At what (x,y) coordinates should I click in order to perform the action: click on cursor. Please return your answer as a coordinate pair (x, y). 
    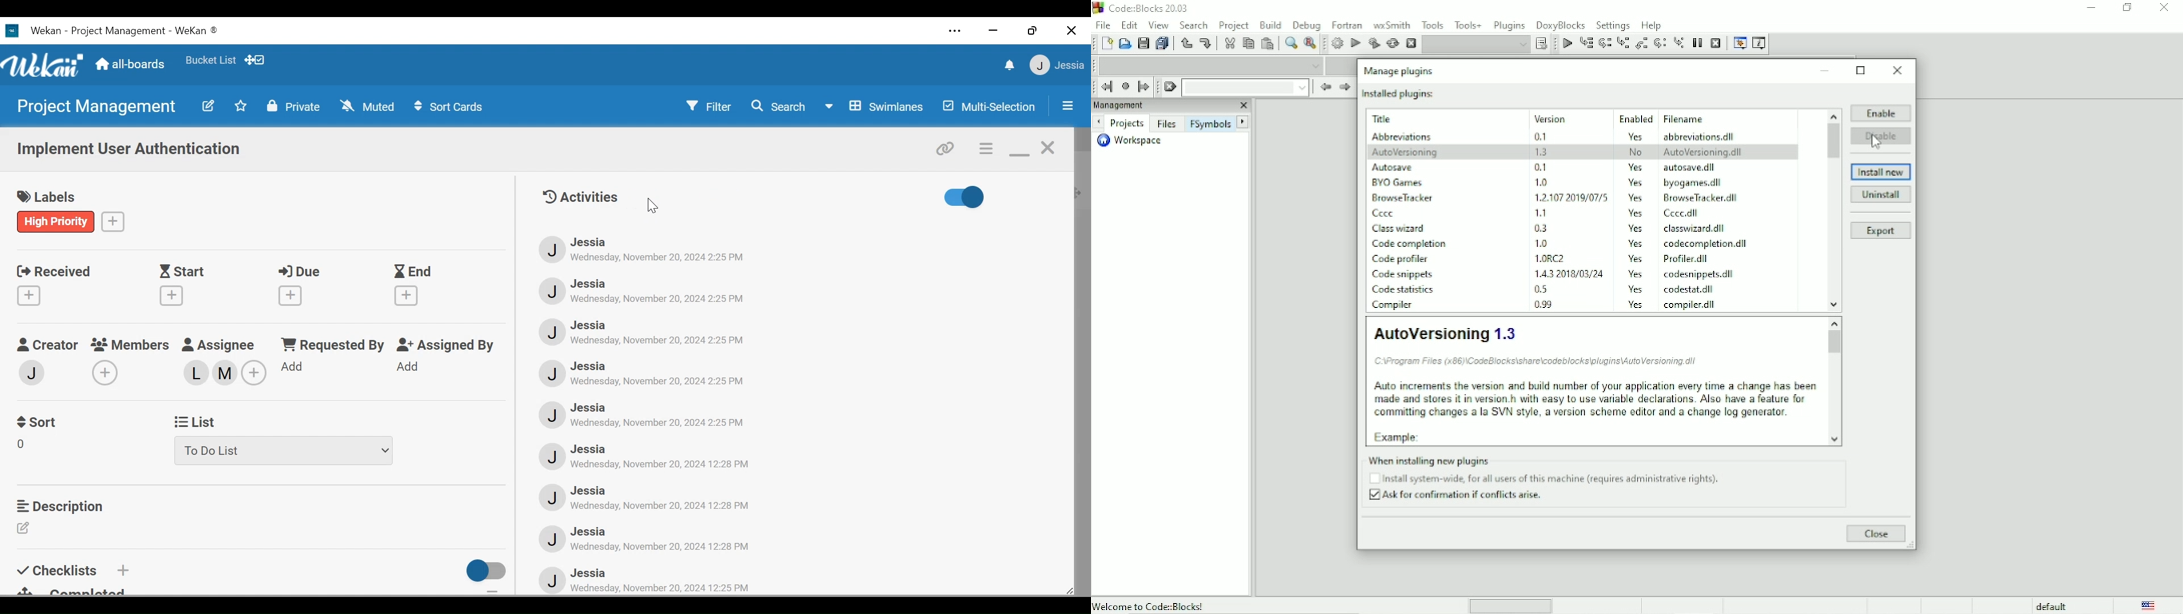
    Looking at the image, I should click on (654, 206).